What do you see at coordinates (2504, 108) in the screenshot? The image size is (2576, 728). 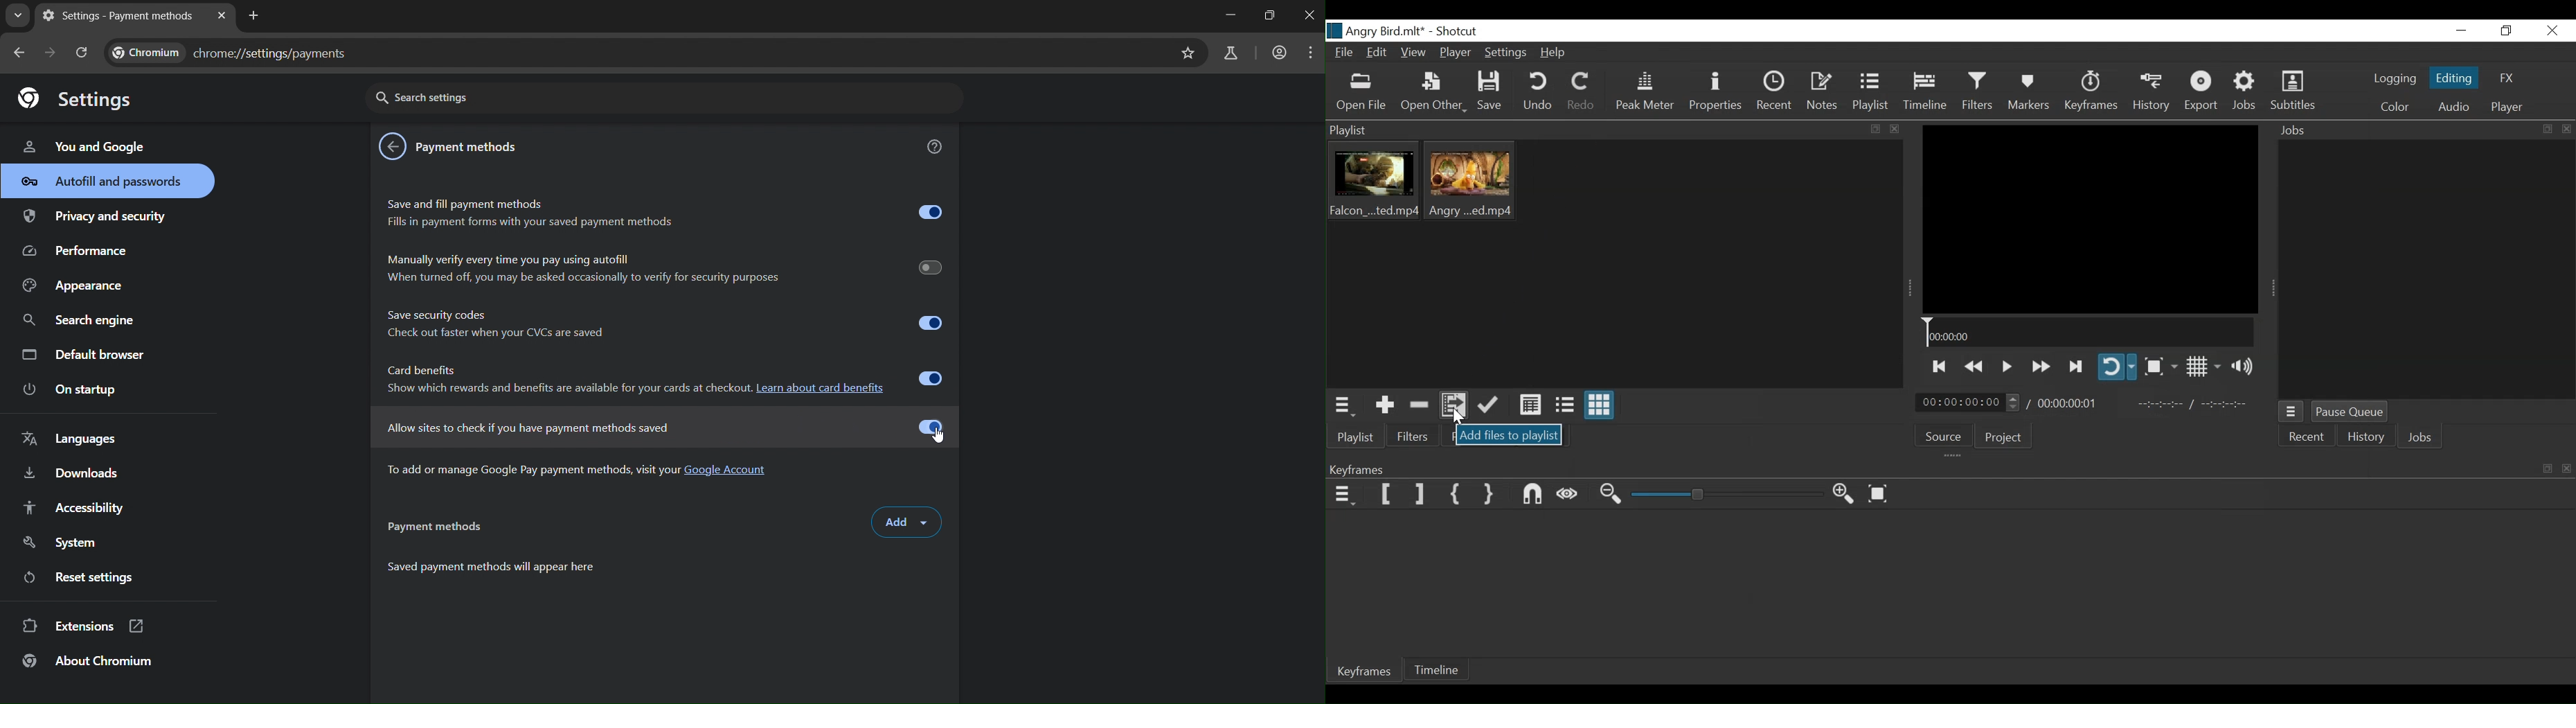 I see `Player` at bounding box center [2504, 108].